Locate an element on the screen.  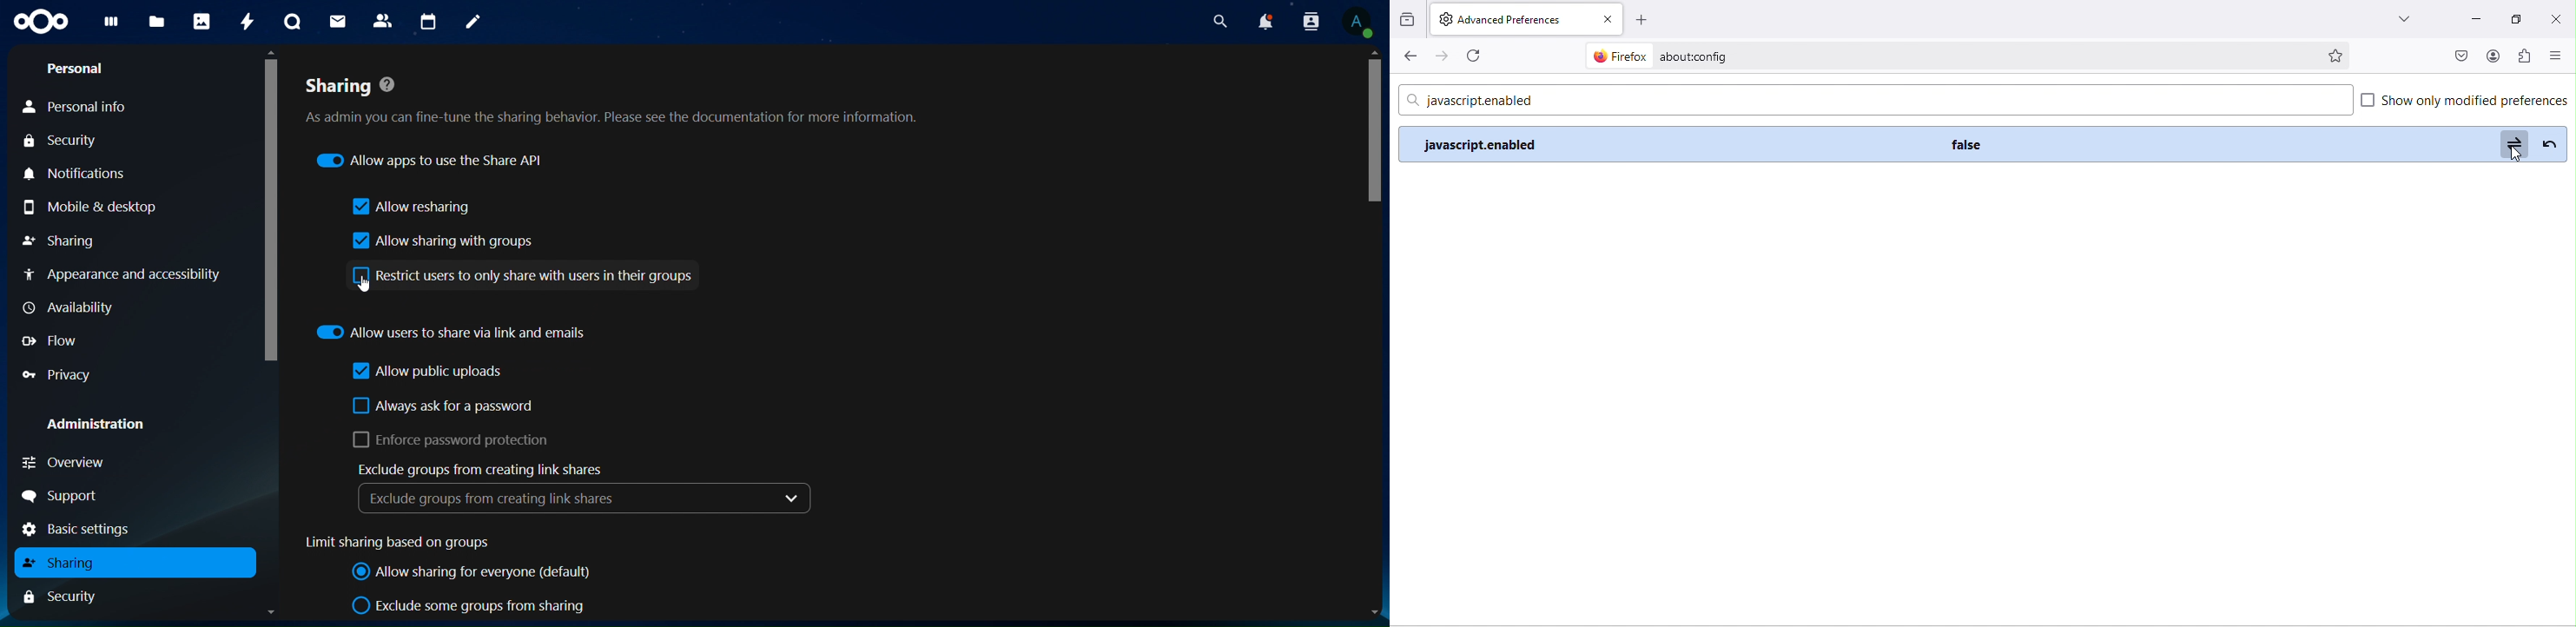
photos is located at coordinates (201, 21).